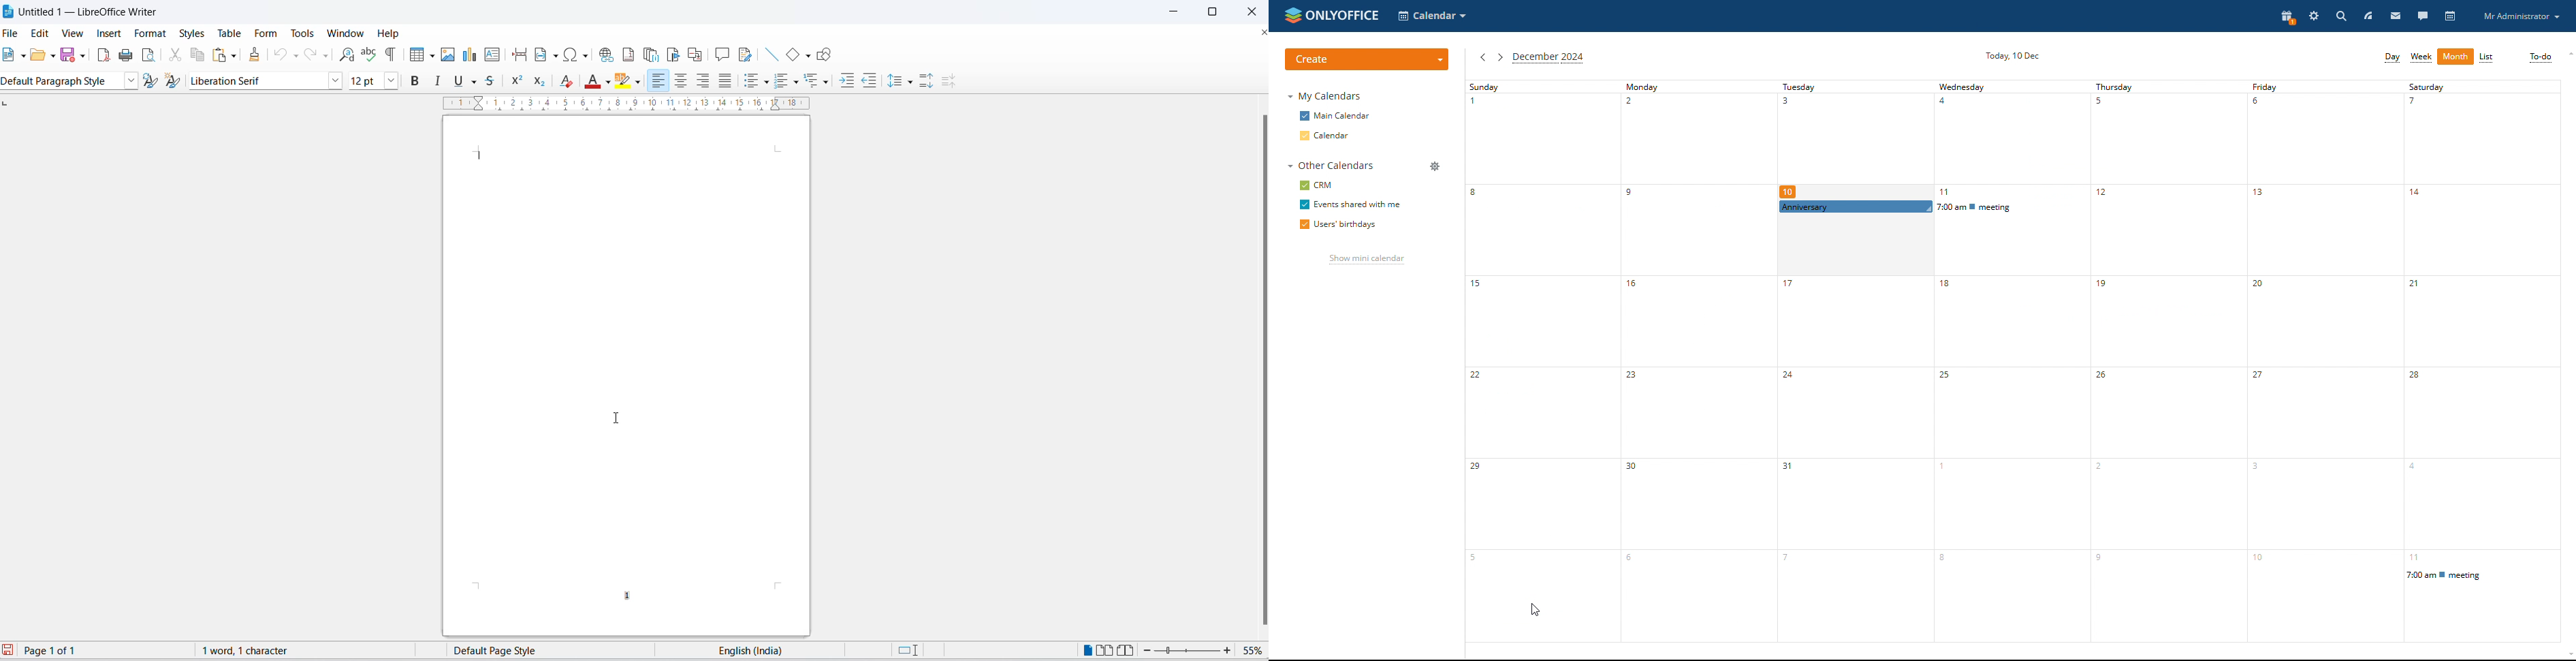 The image size is (2576, 672). What do you see at coordinates (190, 32) in the screenshot?
I see `styles` at bounding box center [190, 32].